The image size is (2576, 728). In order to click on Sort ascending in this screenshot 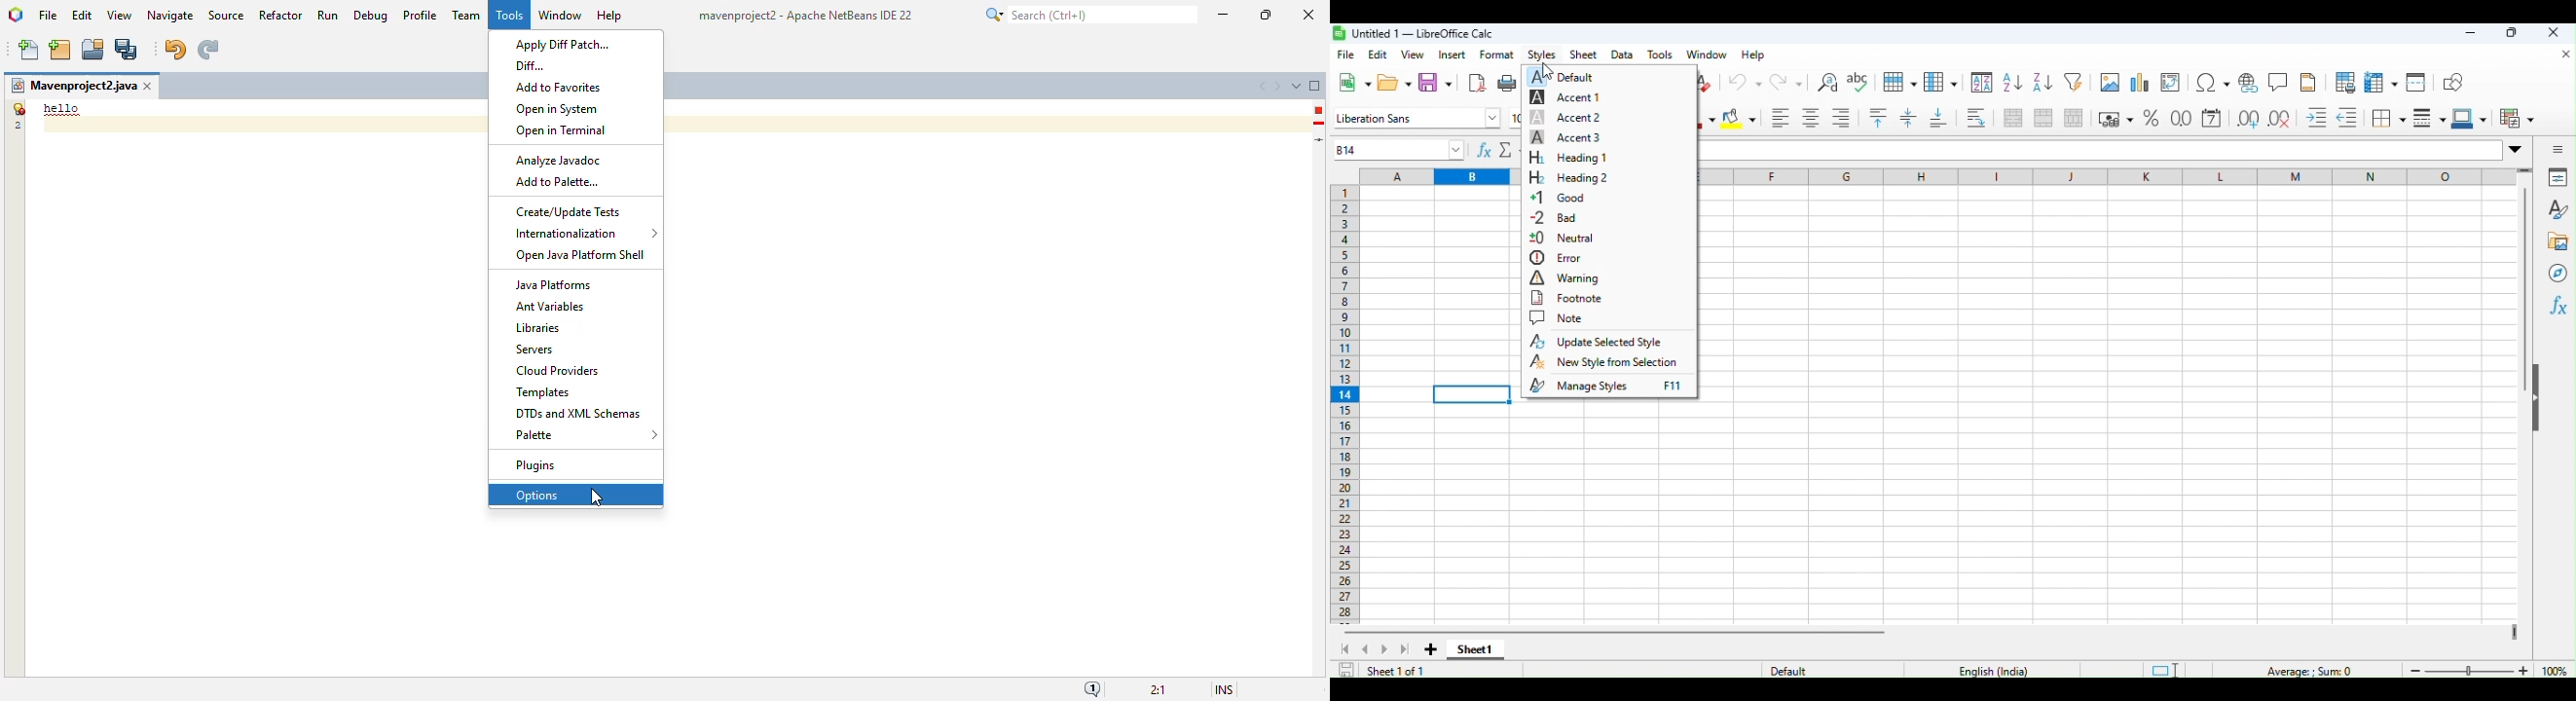, I will do `click(2010, 83)`.